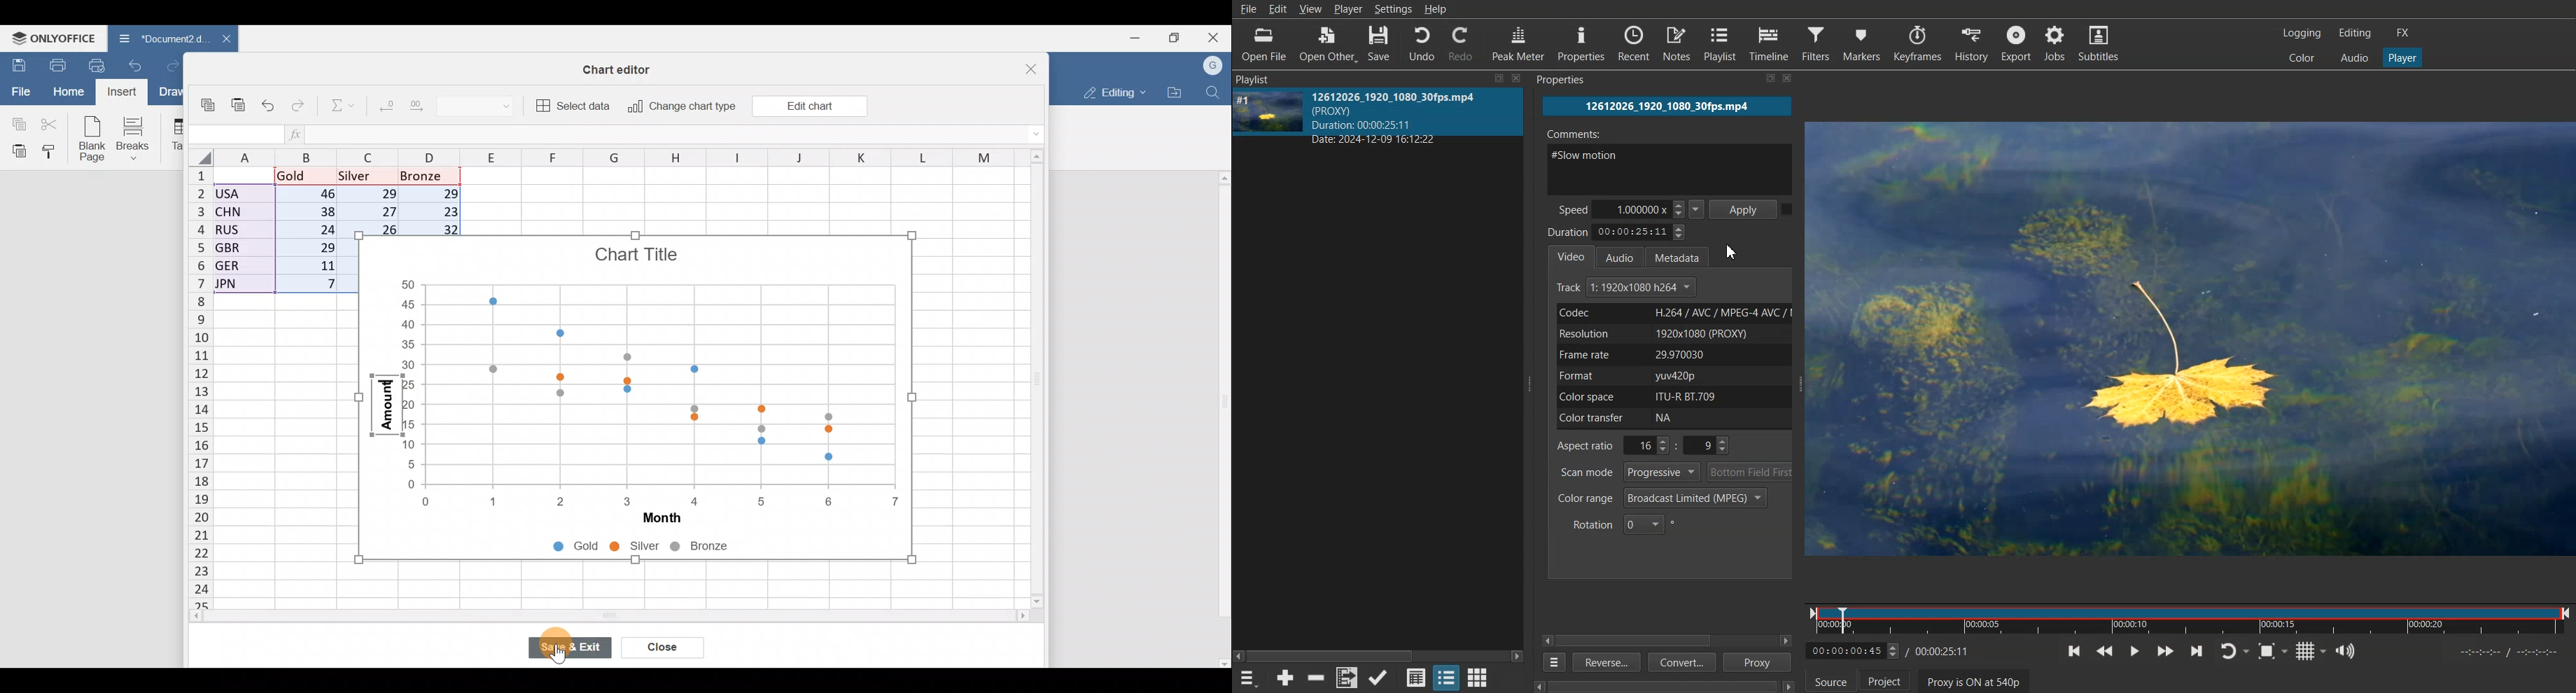 This screenshot has height=700, width=2576. Describe the element at coordinates (280, 234) in the screenshot. I see `Data` at that location.